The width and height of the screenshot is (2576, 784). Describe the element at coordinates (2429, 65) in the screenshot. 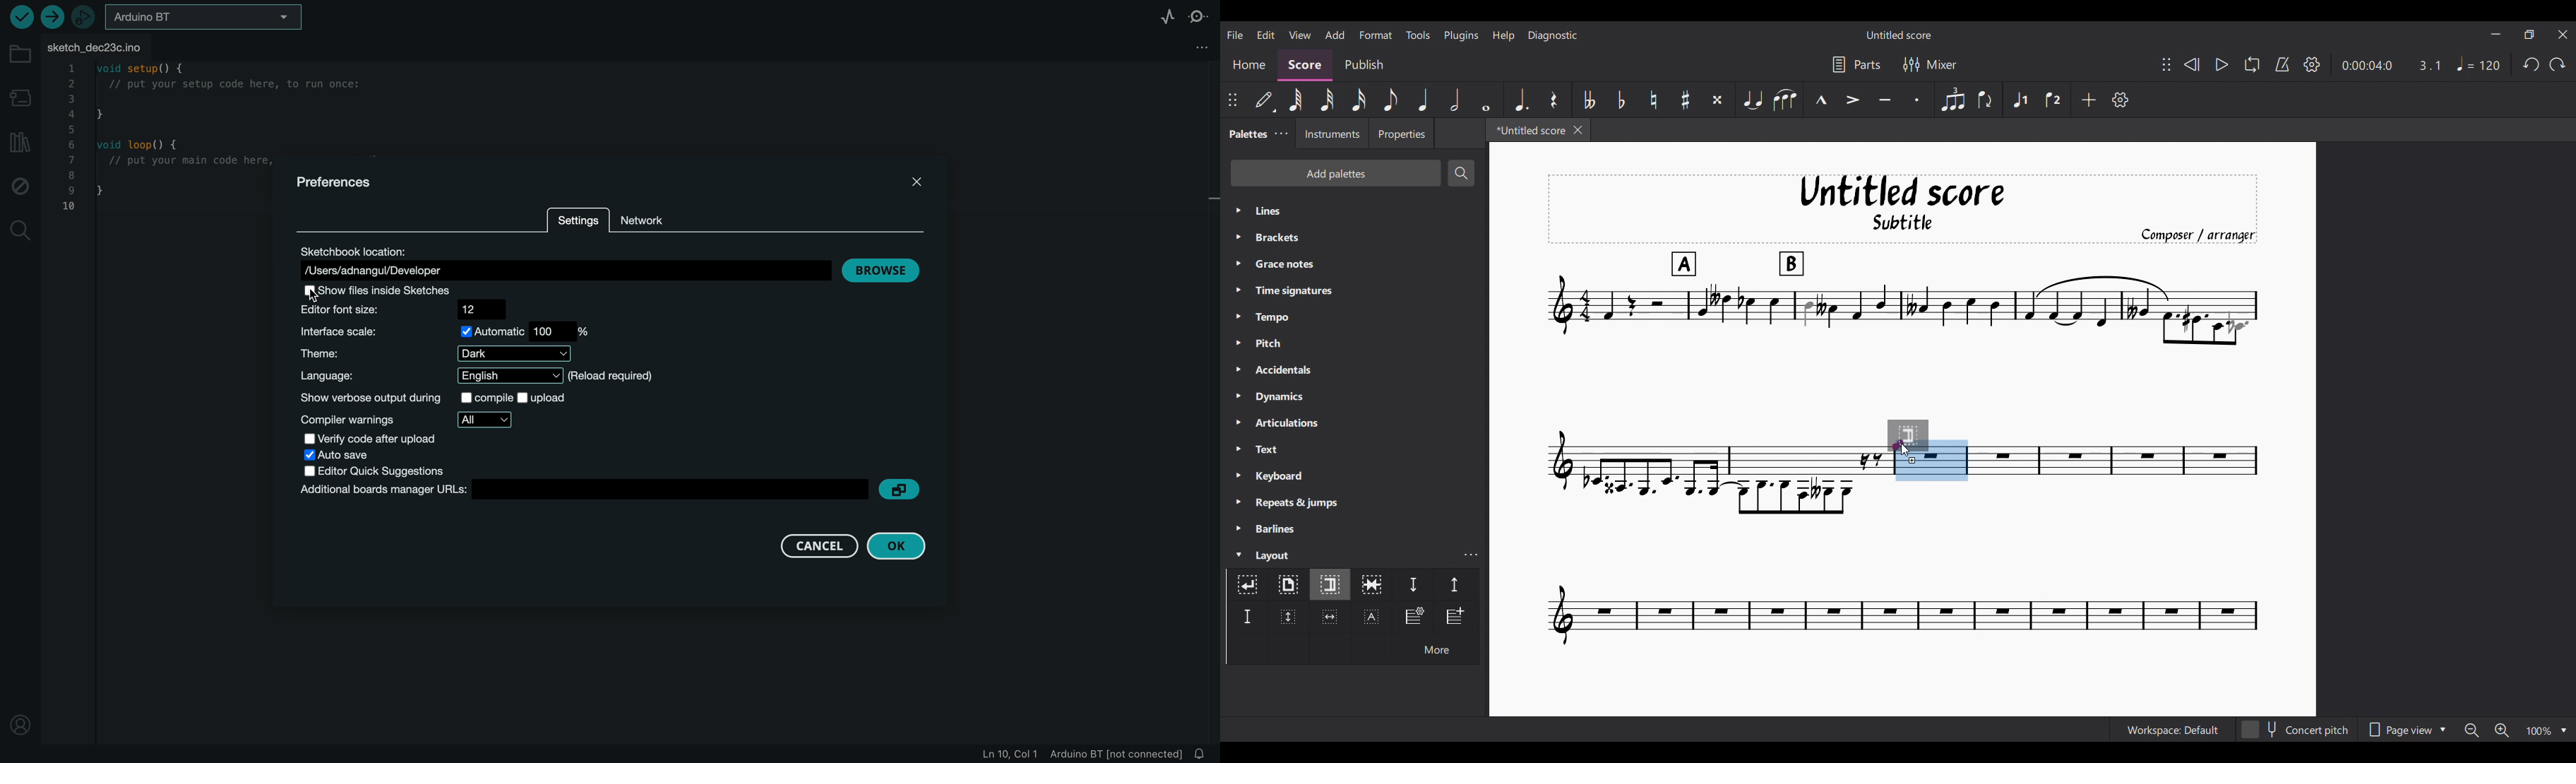

I see `3.1` at that location.